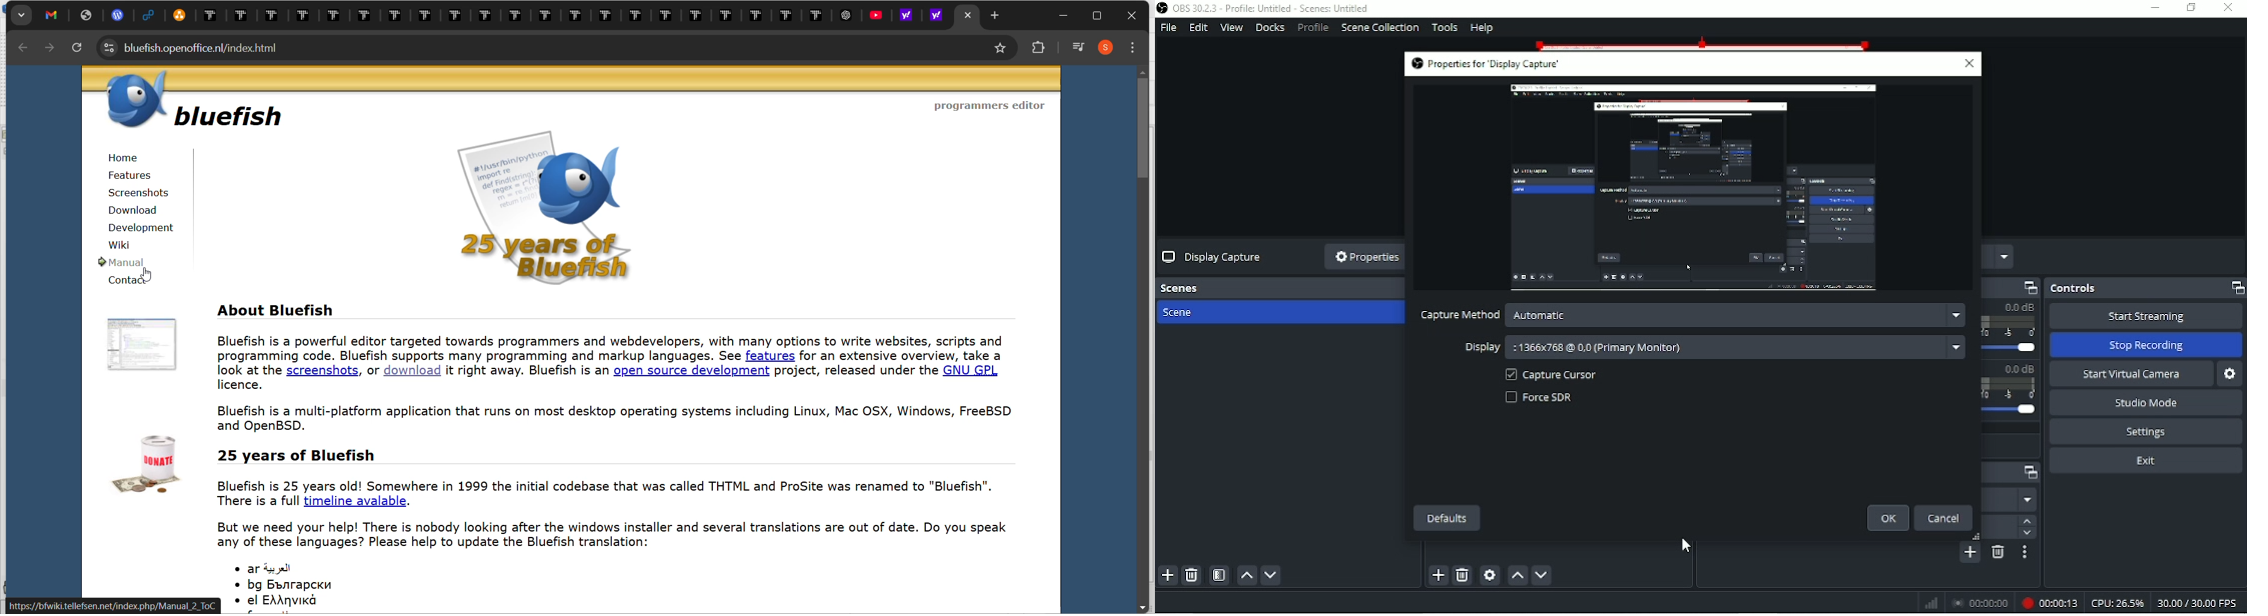 The image size is (2268, 616). Describe the element at coordinates (1490, 64) in the screenshot. I see `Properties for 'Display Capture'` at that location.